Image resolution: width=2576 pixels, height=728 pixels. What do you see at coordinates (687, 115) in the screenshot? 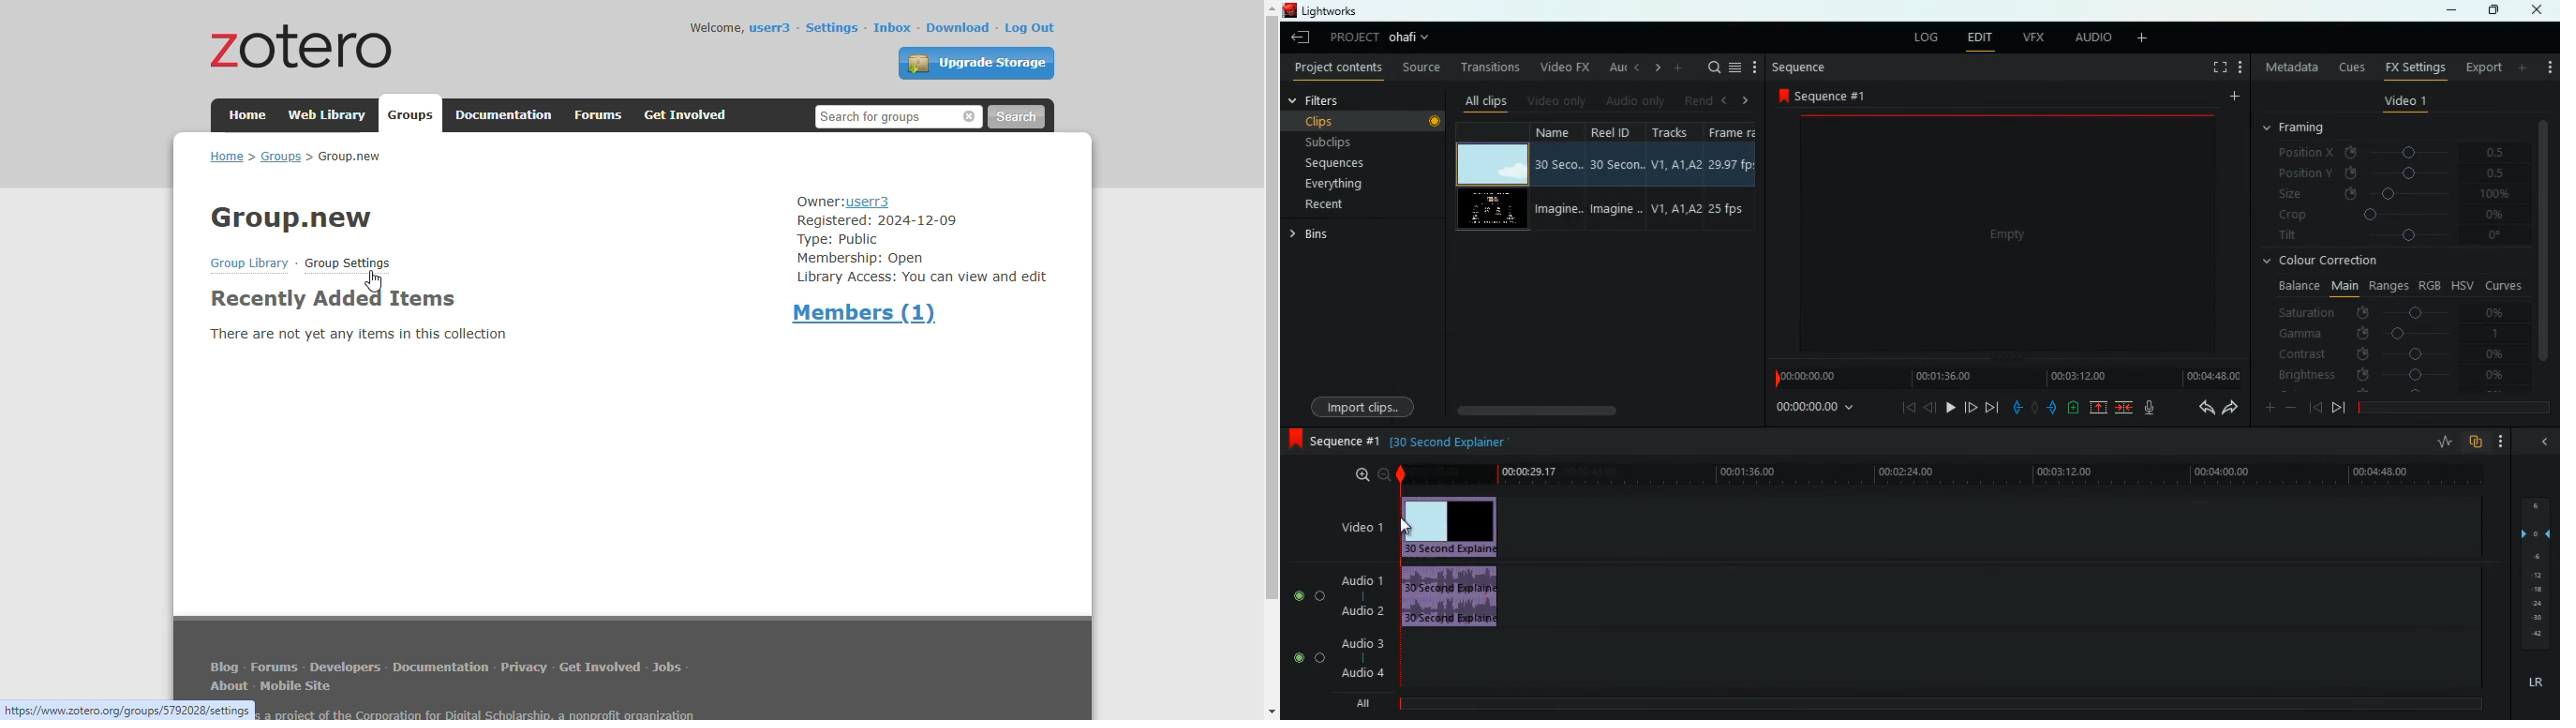
I see `get involved` at bounding box center [687, 115].